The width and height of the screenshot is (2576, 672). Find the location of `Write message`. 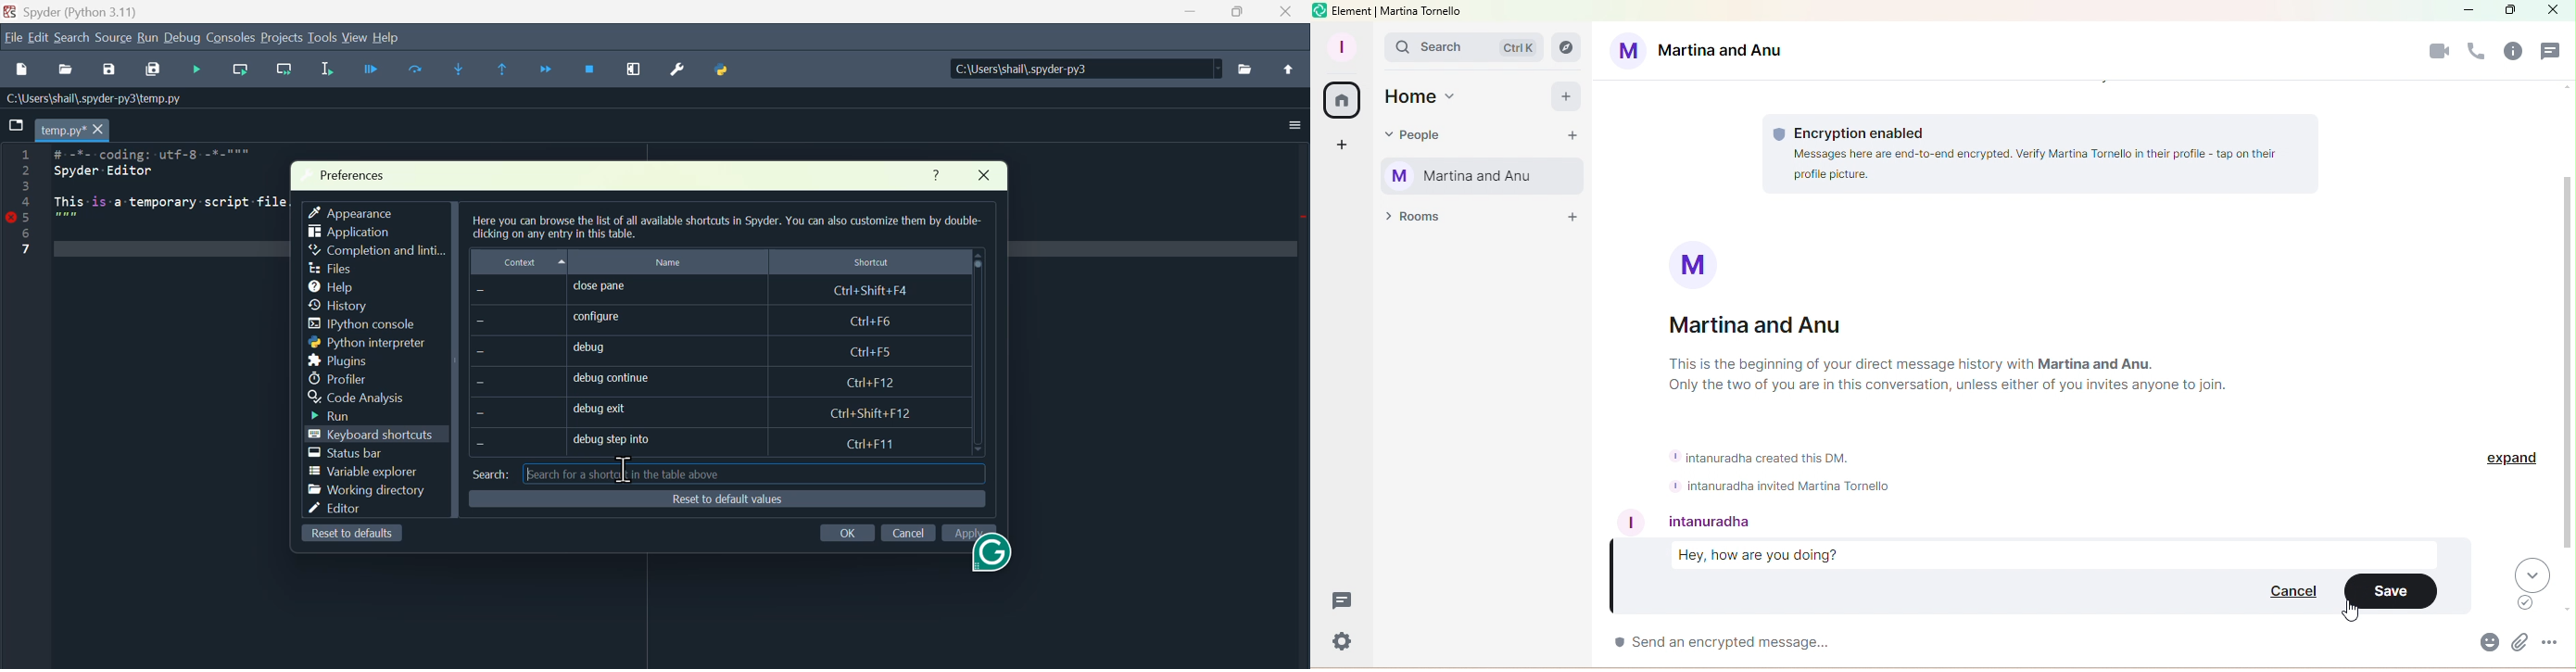

Write message is located at coordinates (2023, 644).